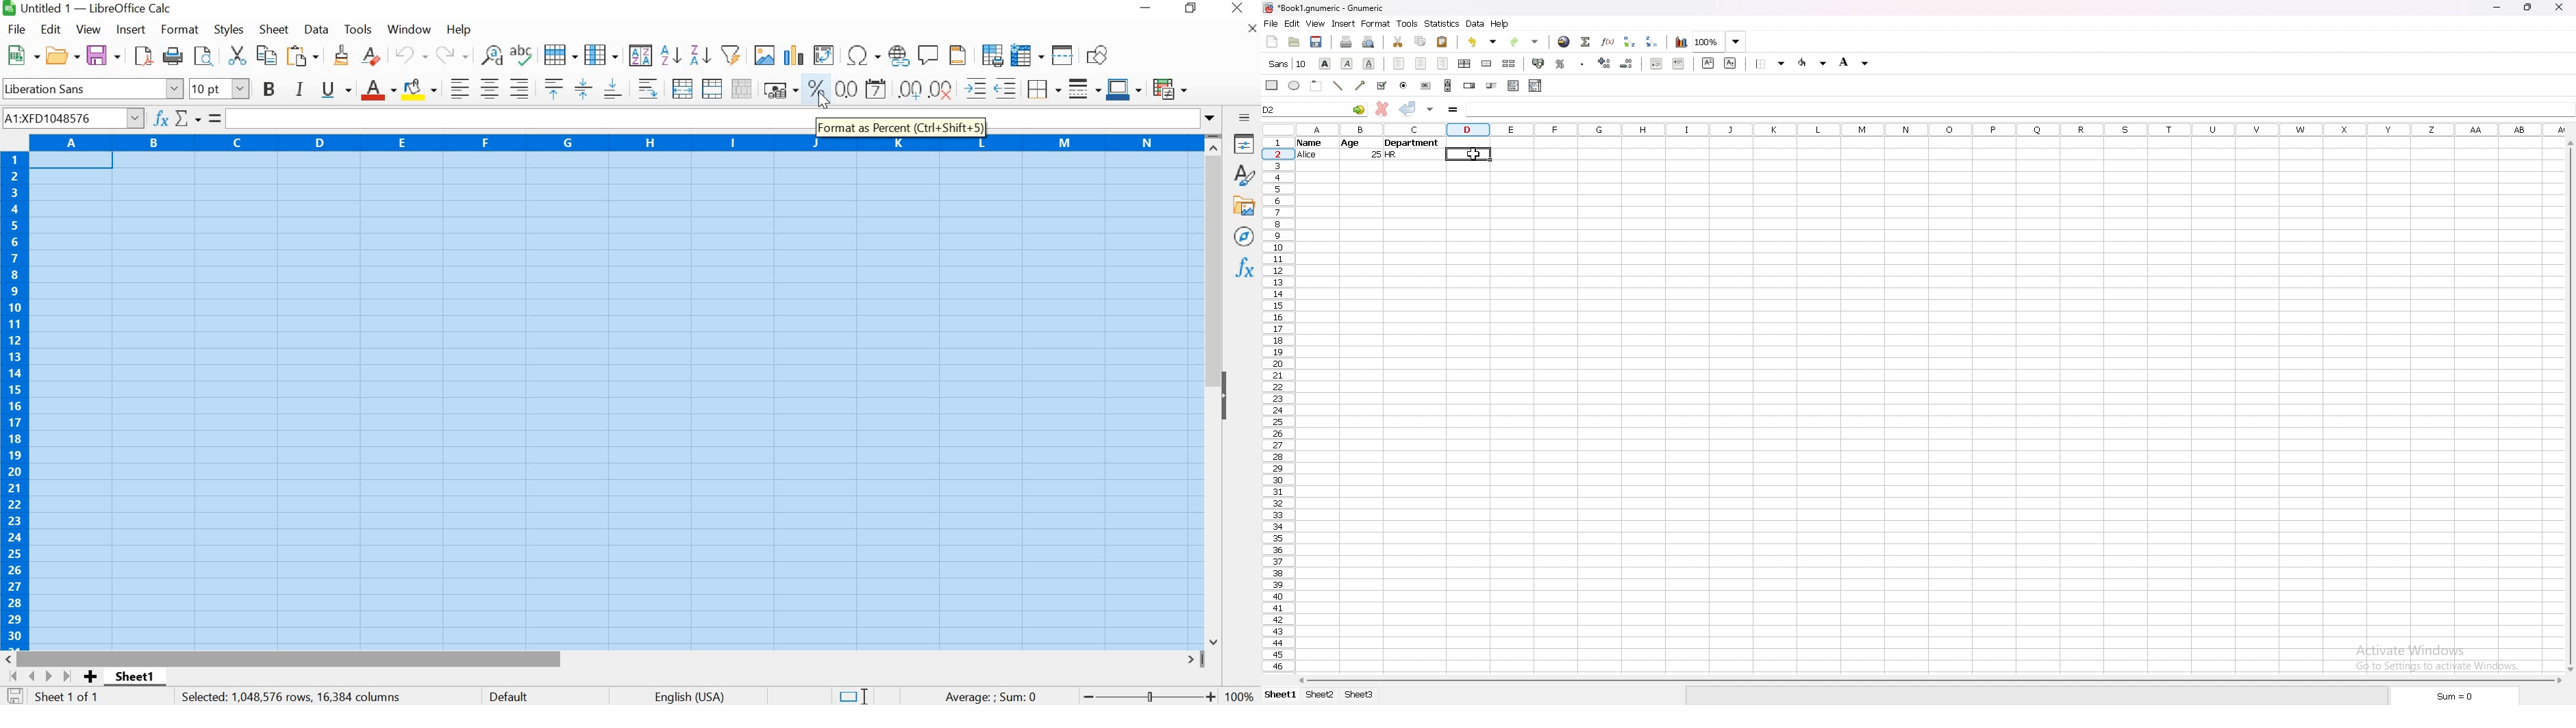  I want to click on new, so click(1271, 42).